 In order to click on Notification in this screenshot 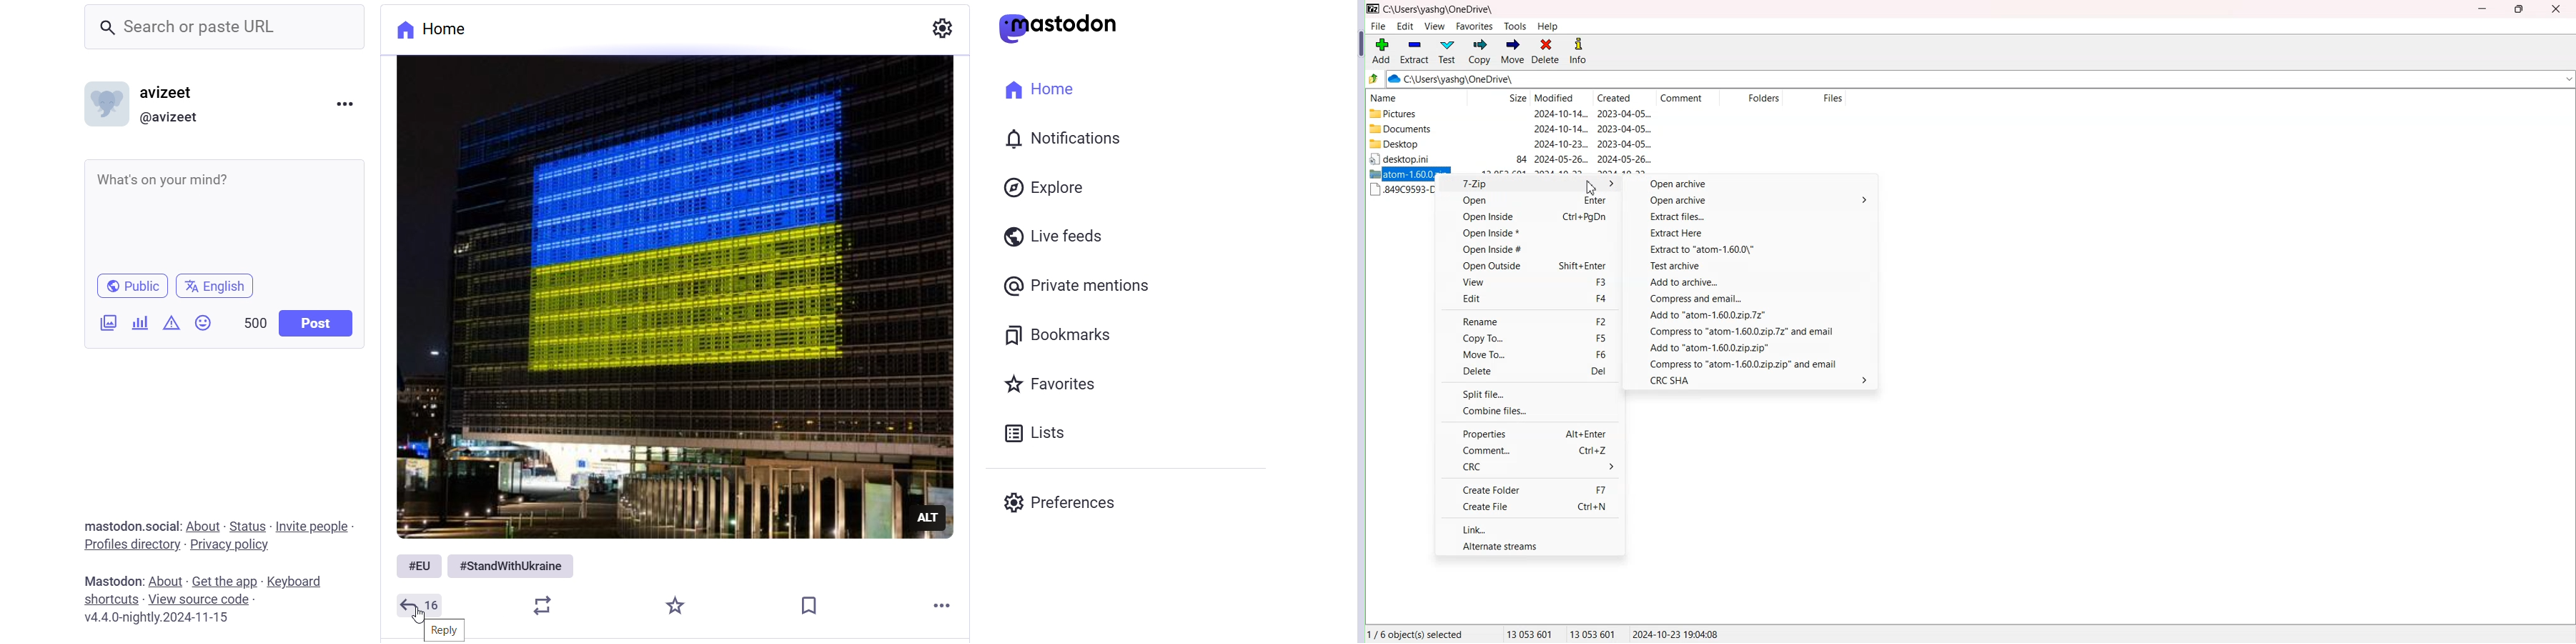, I will do `click(1061, 136)`.